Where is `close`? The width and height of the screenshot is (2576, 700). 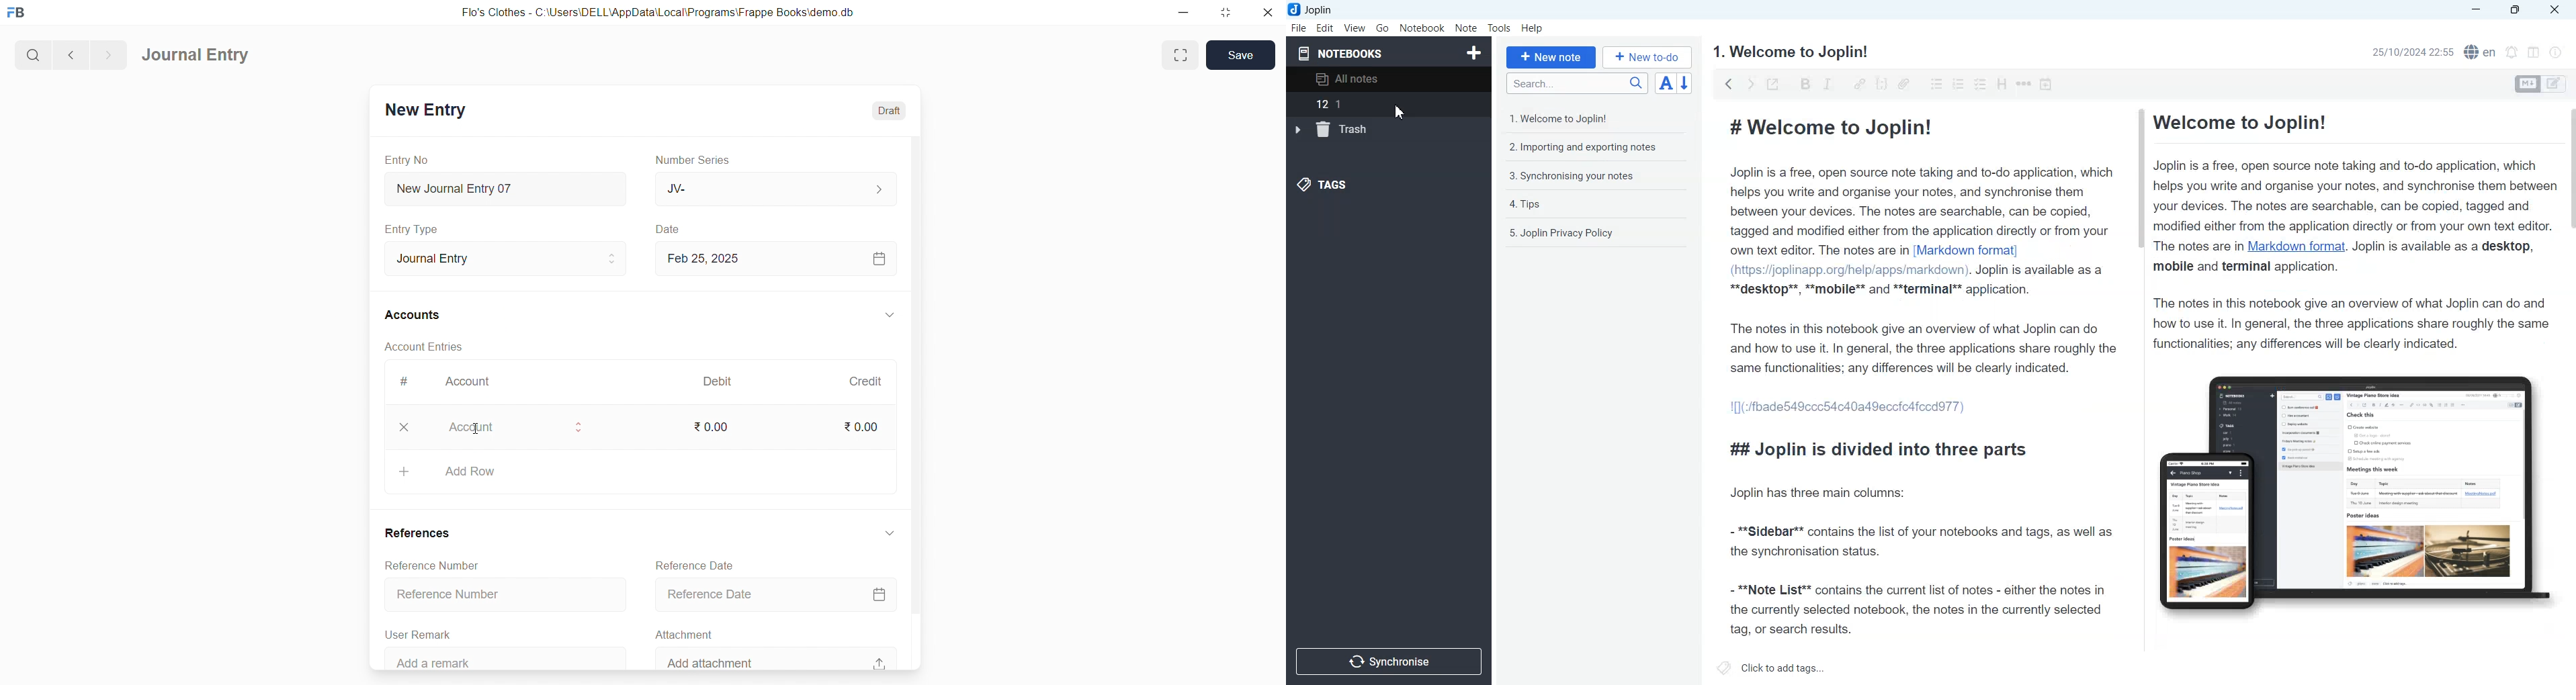
close is located at coordinates (1266, 13).